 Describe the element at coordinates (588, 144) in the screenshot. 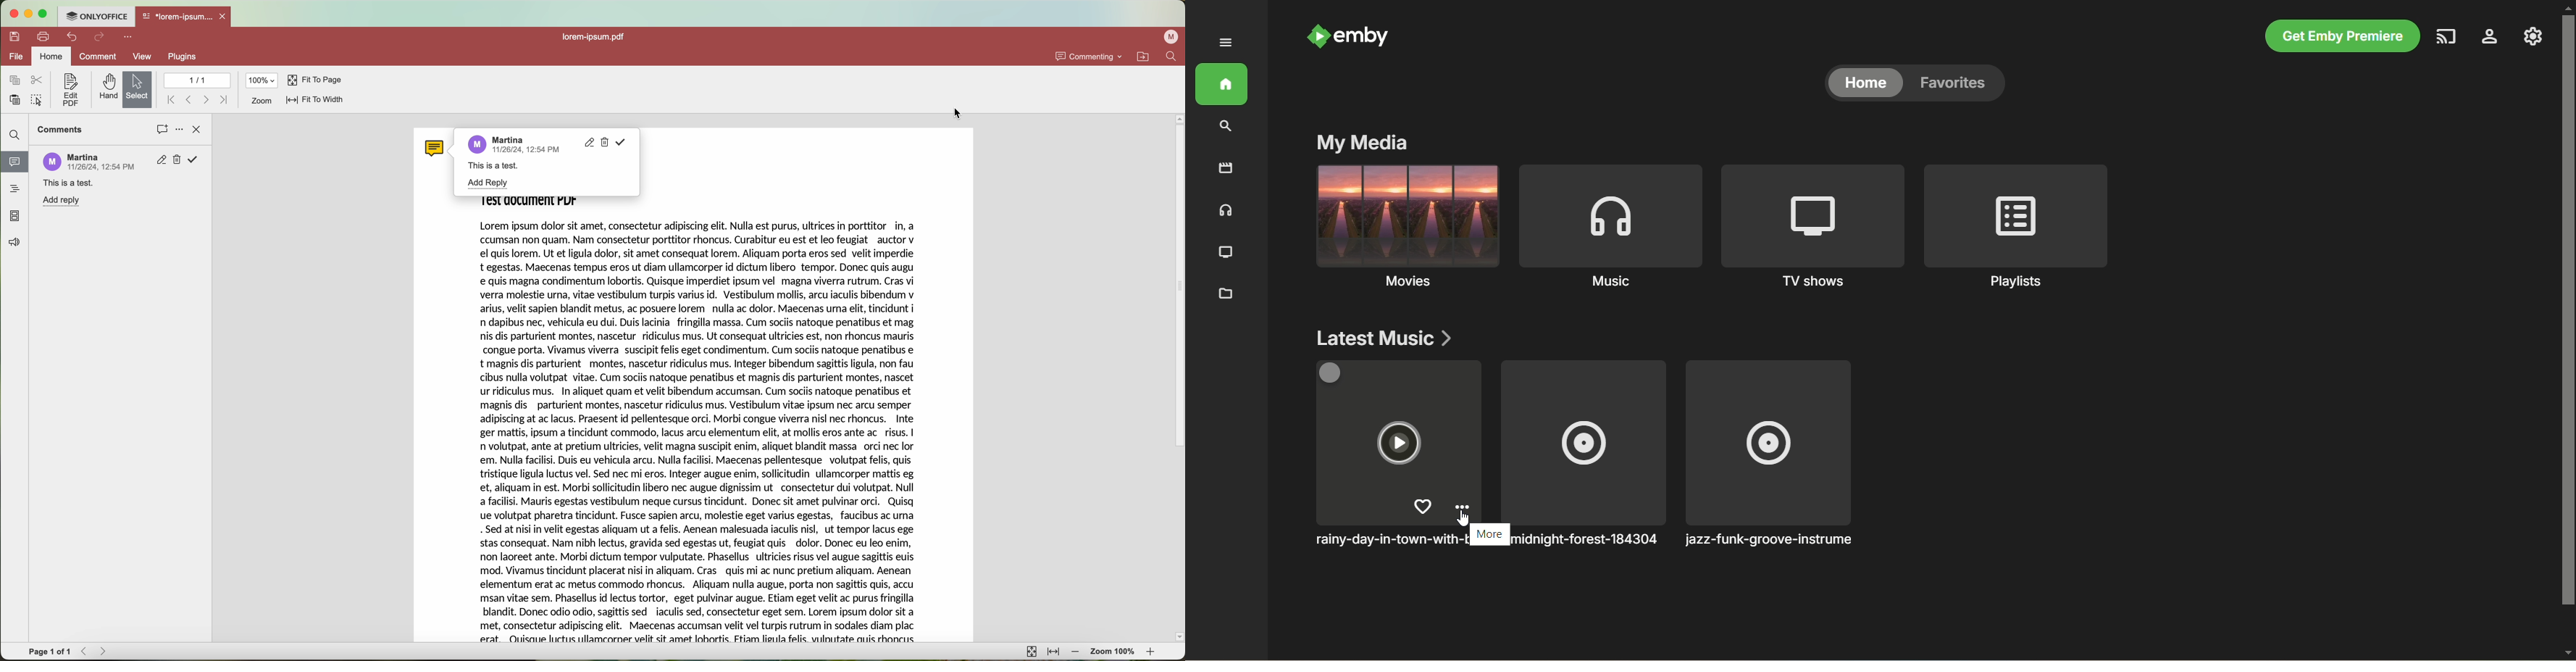

I see `edit comment` at that location.